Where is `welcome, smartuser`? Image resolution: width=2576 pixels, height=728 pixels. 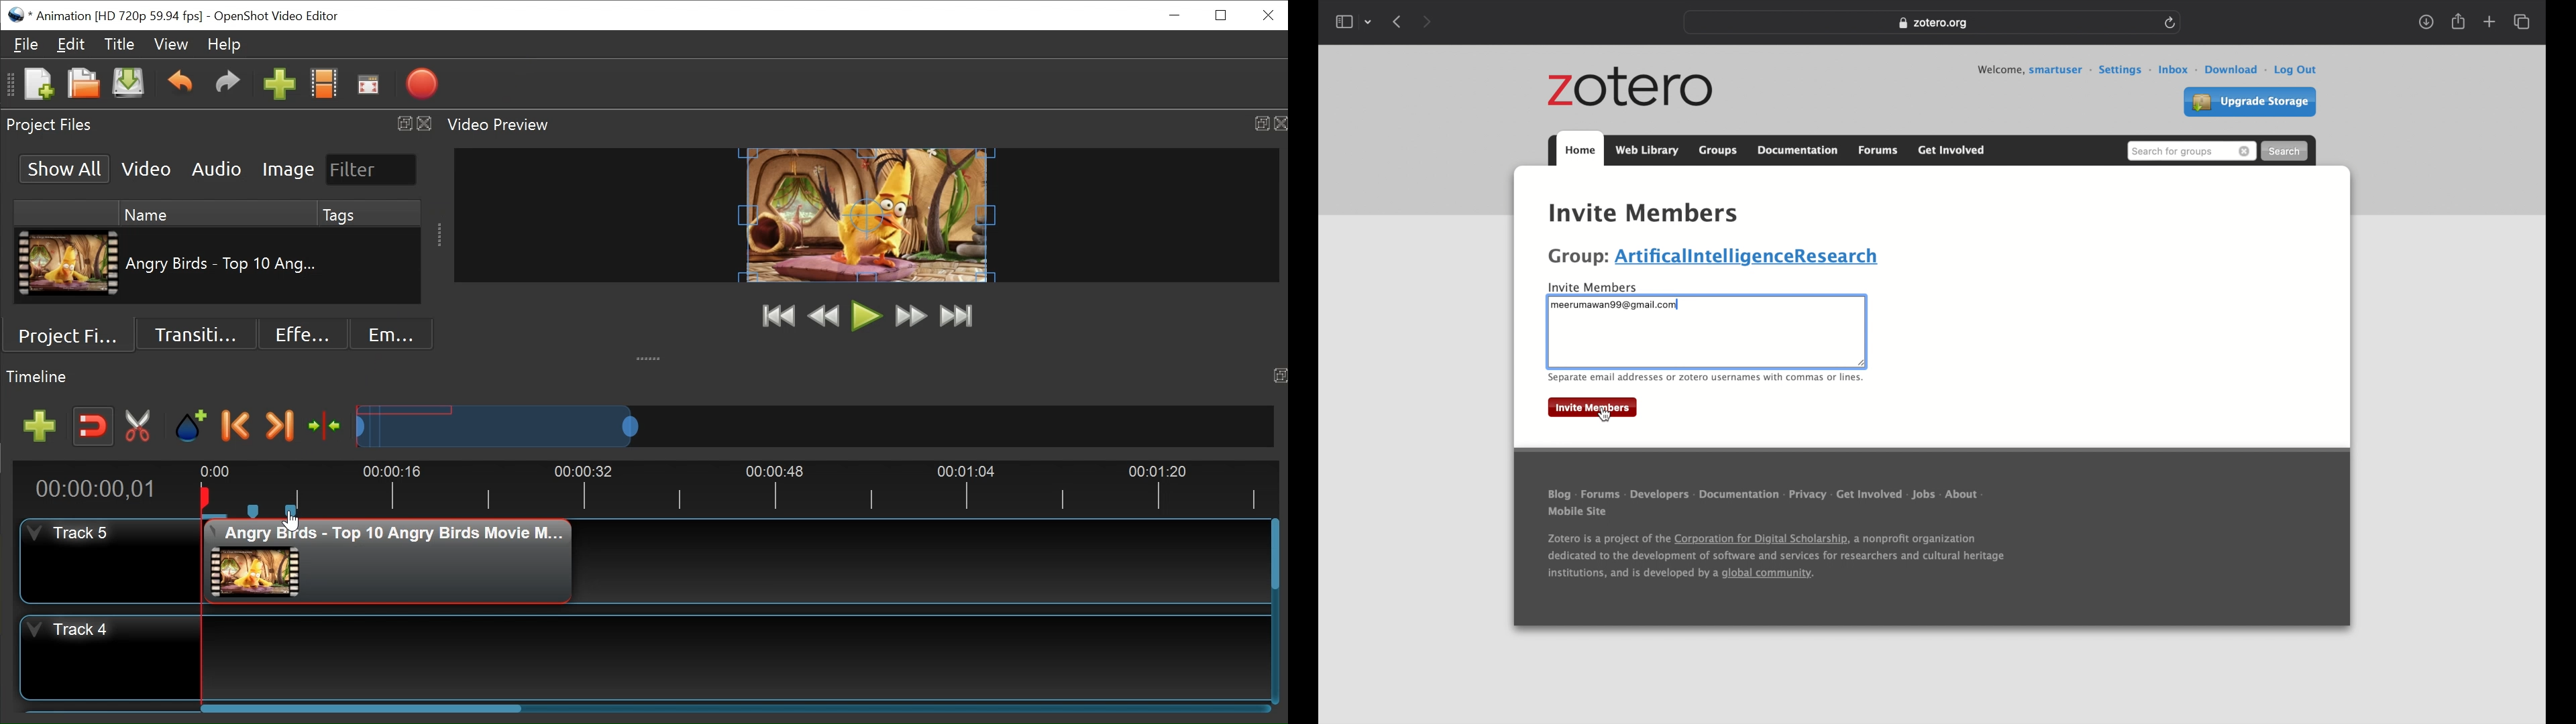
welcome, smartuser is located at coordinates (2035, 70).